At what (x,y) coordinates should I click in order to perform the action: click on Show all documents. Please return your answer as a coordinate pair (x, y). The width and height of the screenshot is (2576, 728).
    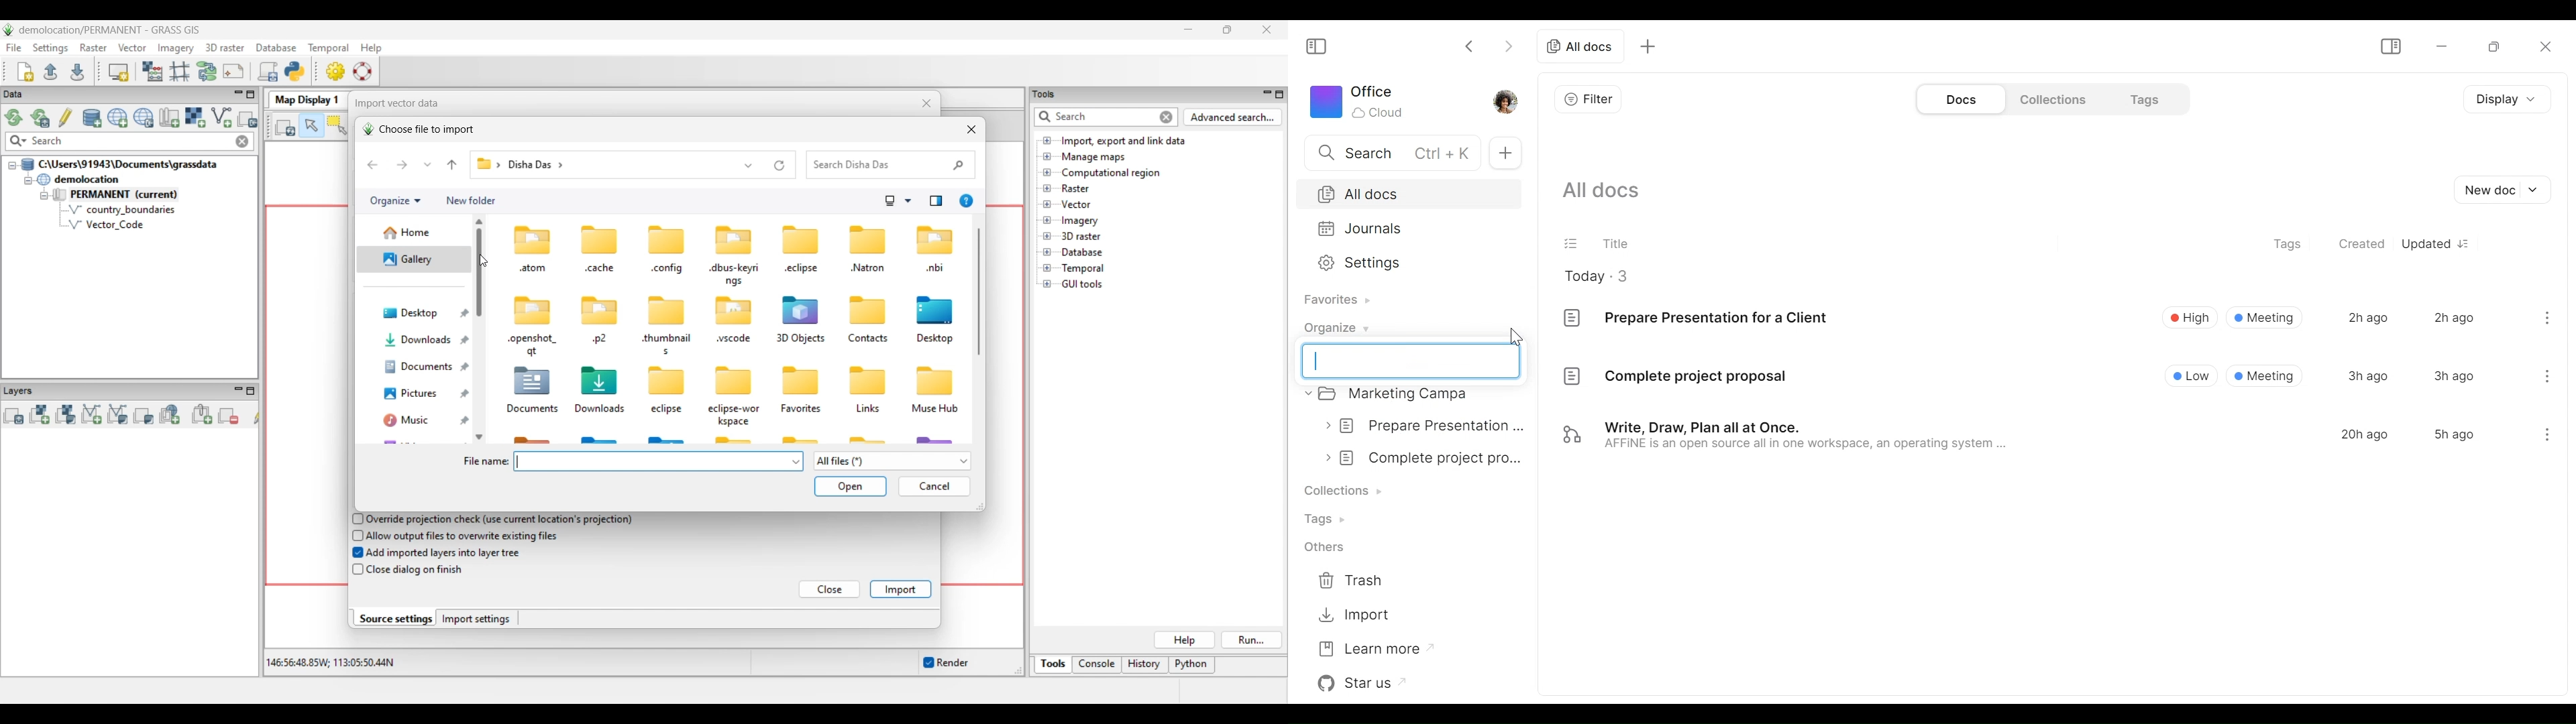
    Looking at the image, I should click on (1607, 192).